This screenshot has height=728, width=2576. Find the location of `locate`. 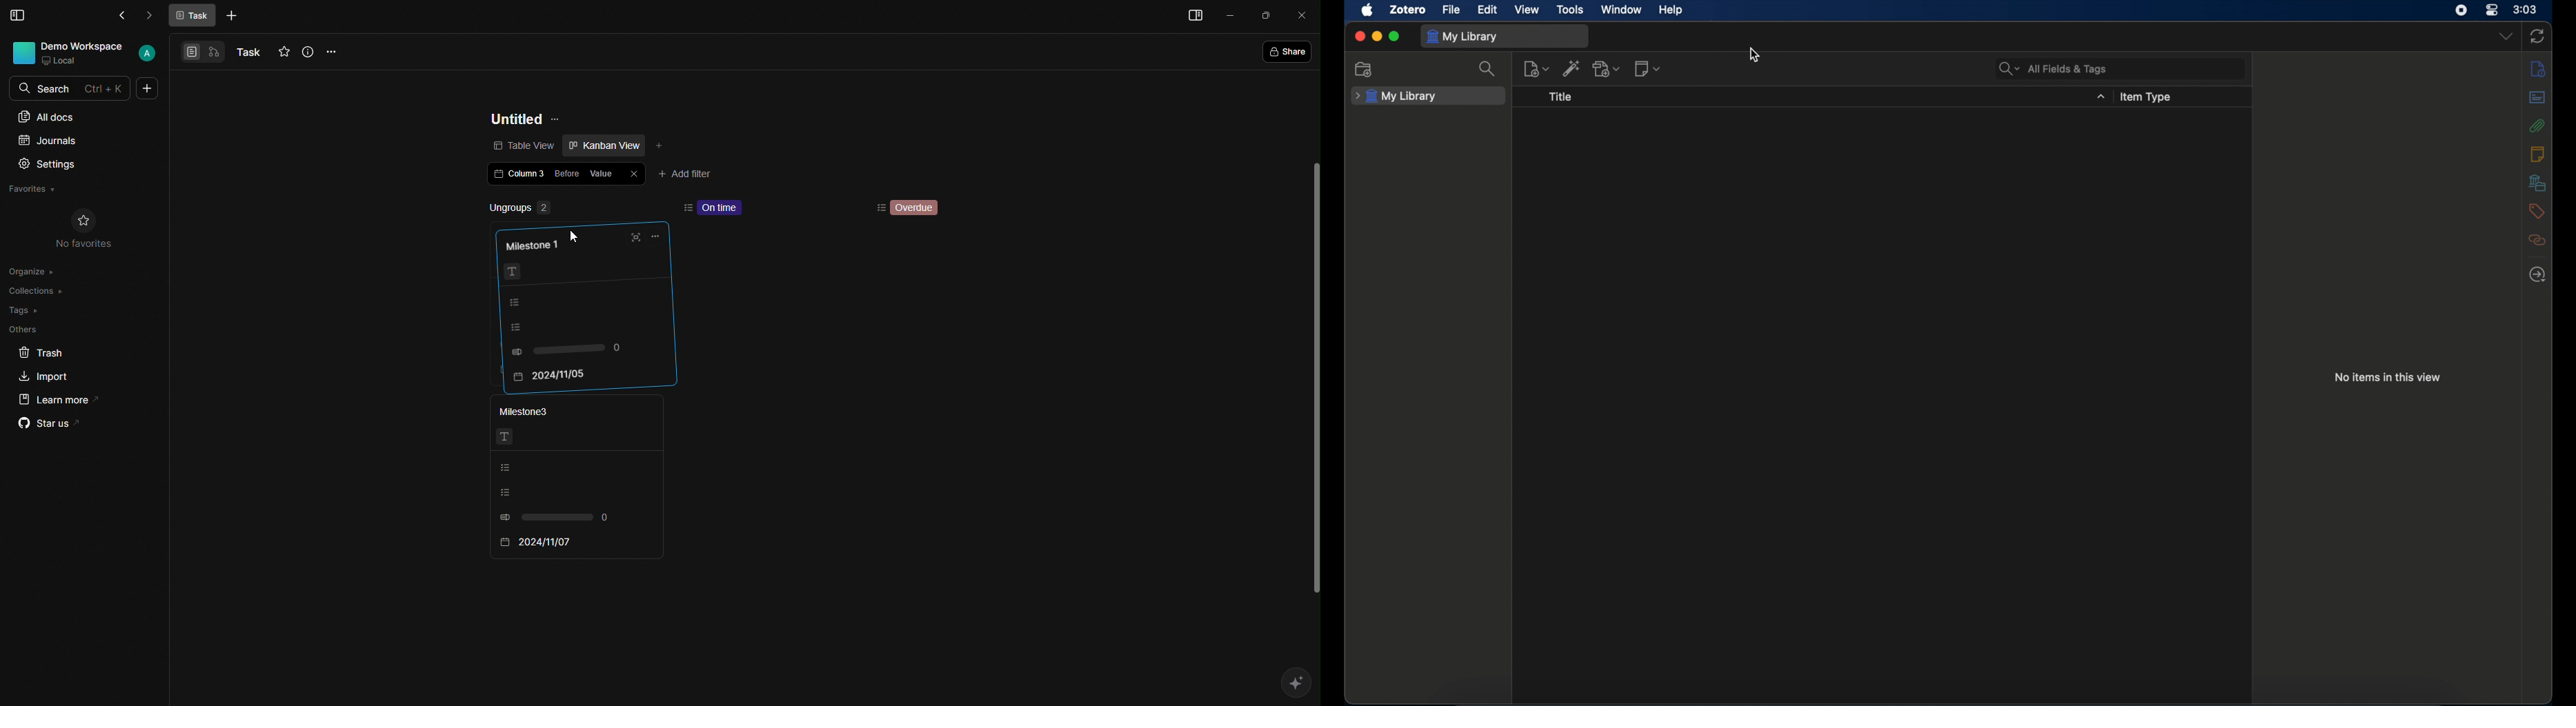

locate is located at coordinates (2538, 275).